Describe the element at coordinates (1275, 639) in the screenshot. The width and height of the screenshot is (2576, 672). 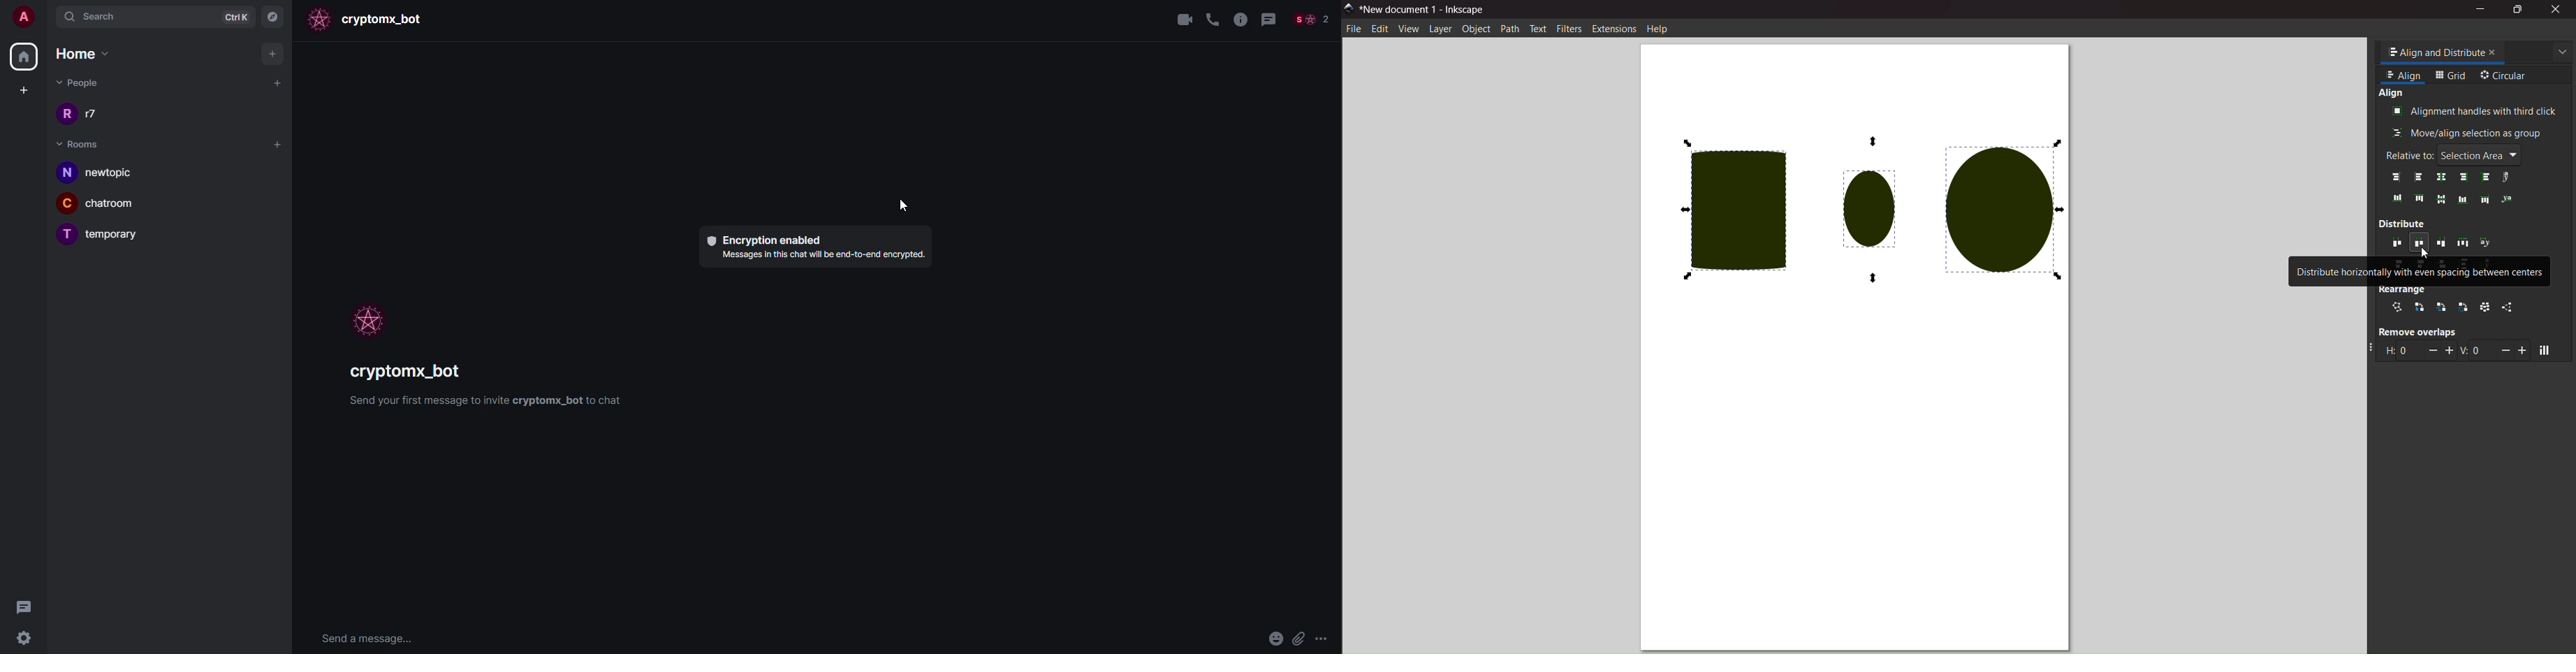
I see `emoji` at that location.